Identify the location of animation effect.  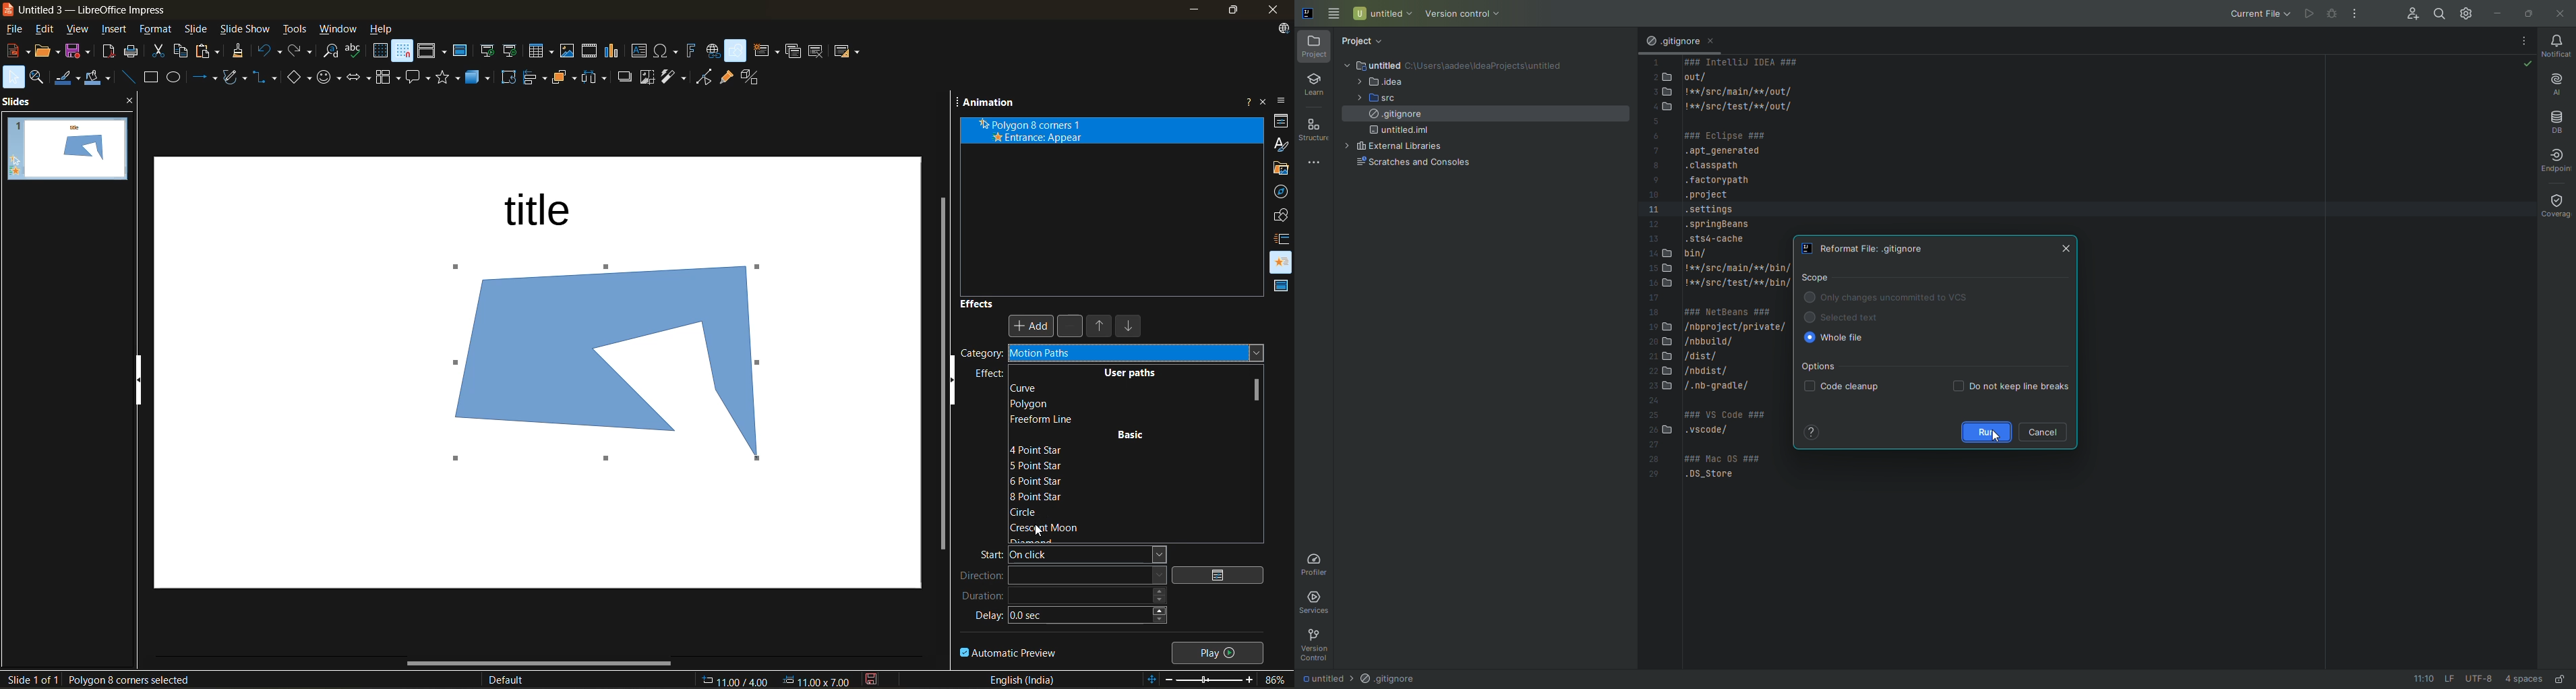
(1114, 130).